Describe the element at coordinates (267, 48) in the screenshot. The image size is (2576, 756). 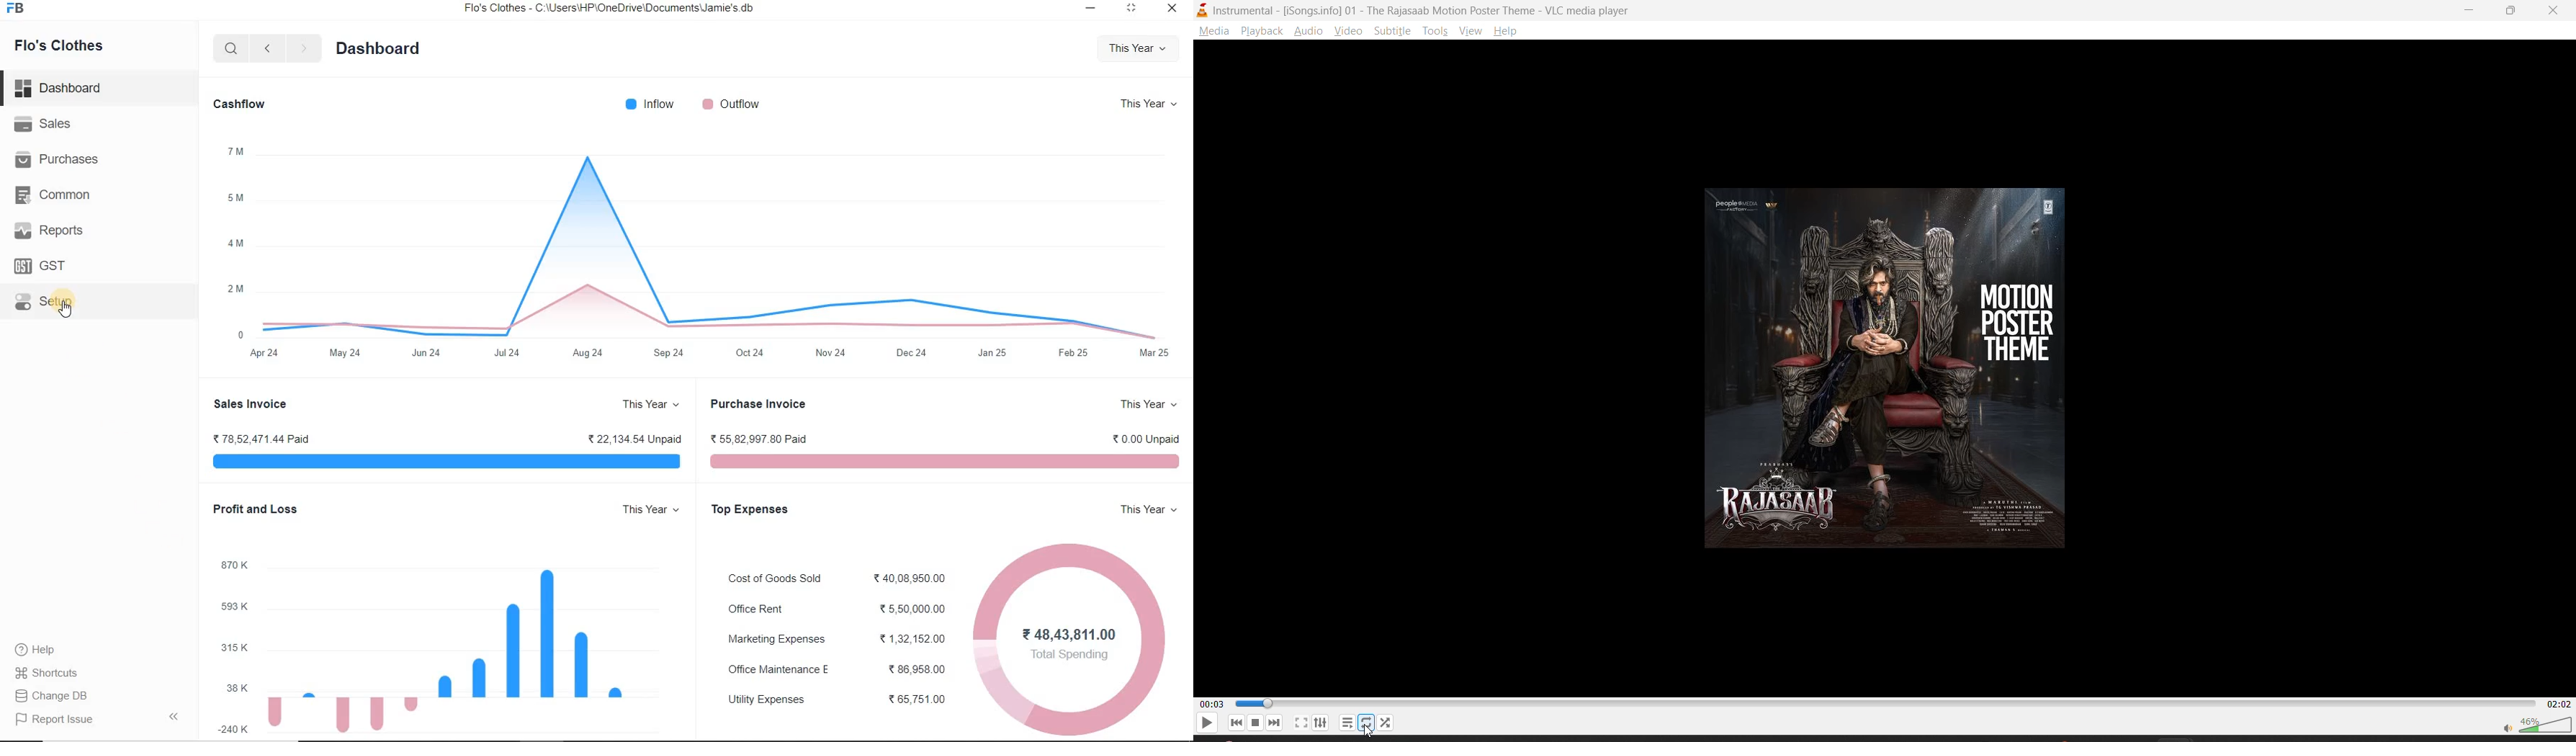
I see `back` at that location.